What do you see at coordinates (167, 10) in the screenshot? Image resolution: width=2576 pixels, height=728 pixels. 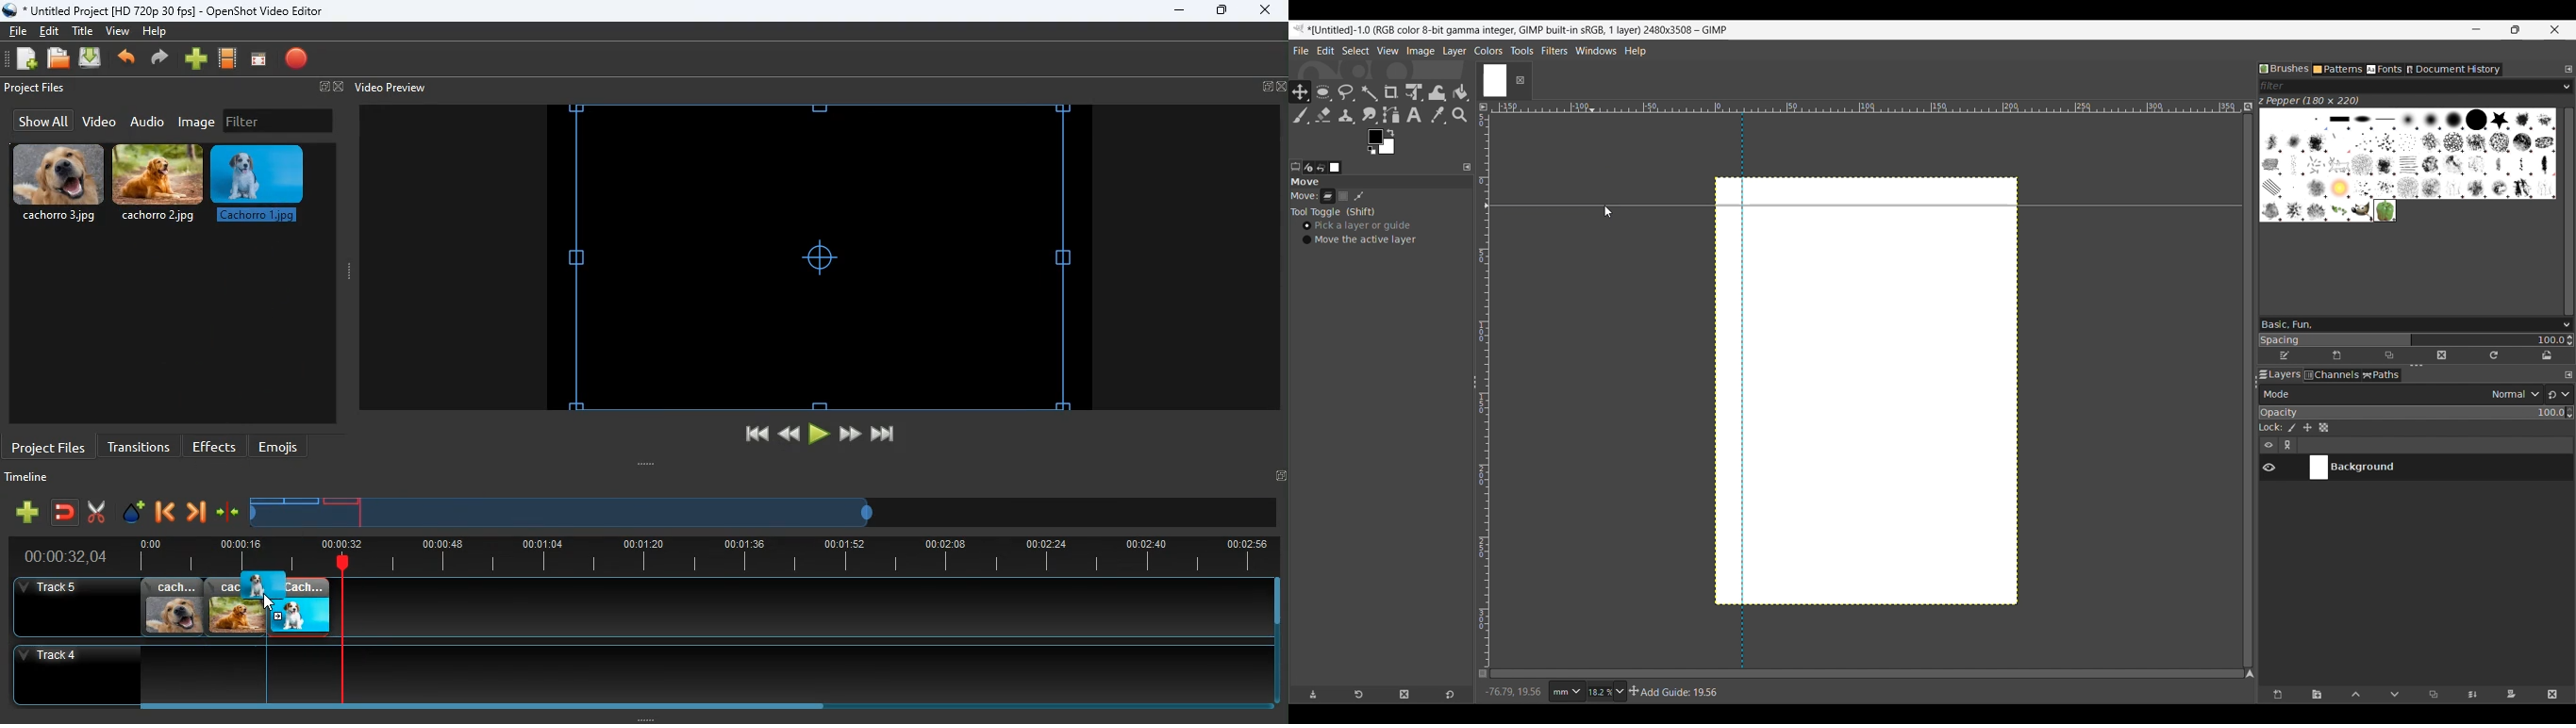 I see `* Untitled Project [HD 720p 30 fps] - OpenShot Video Editor` at bounding box center [167, 10].